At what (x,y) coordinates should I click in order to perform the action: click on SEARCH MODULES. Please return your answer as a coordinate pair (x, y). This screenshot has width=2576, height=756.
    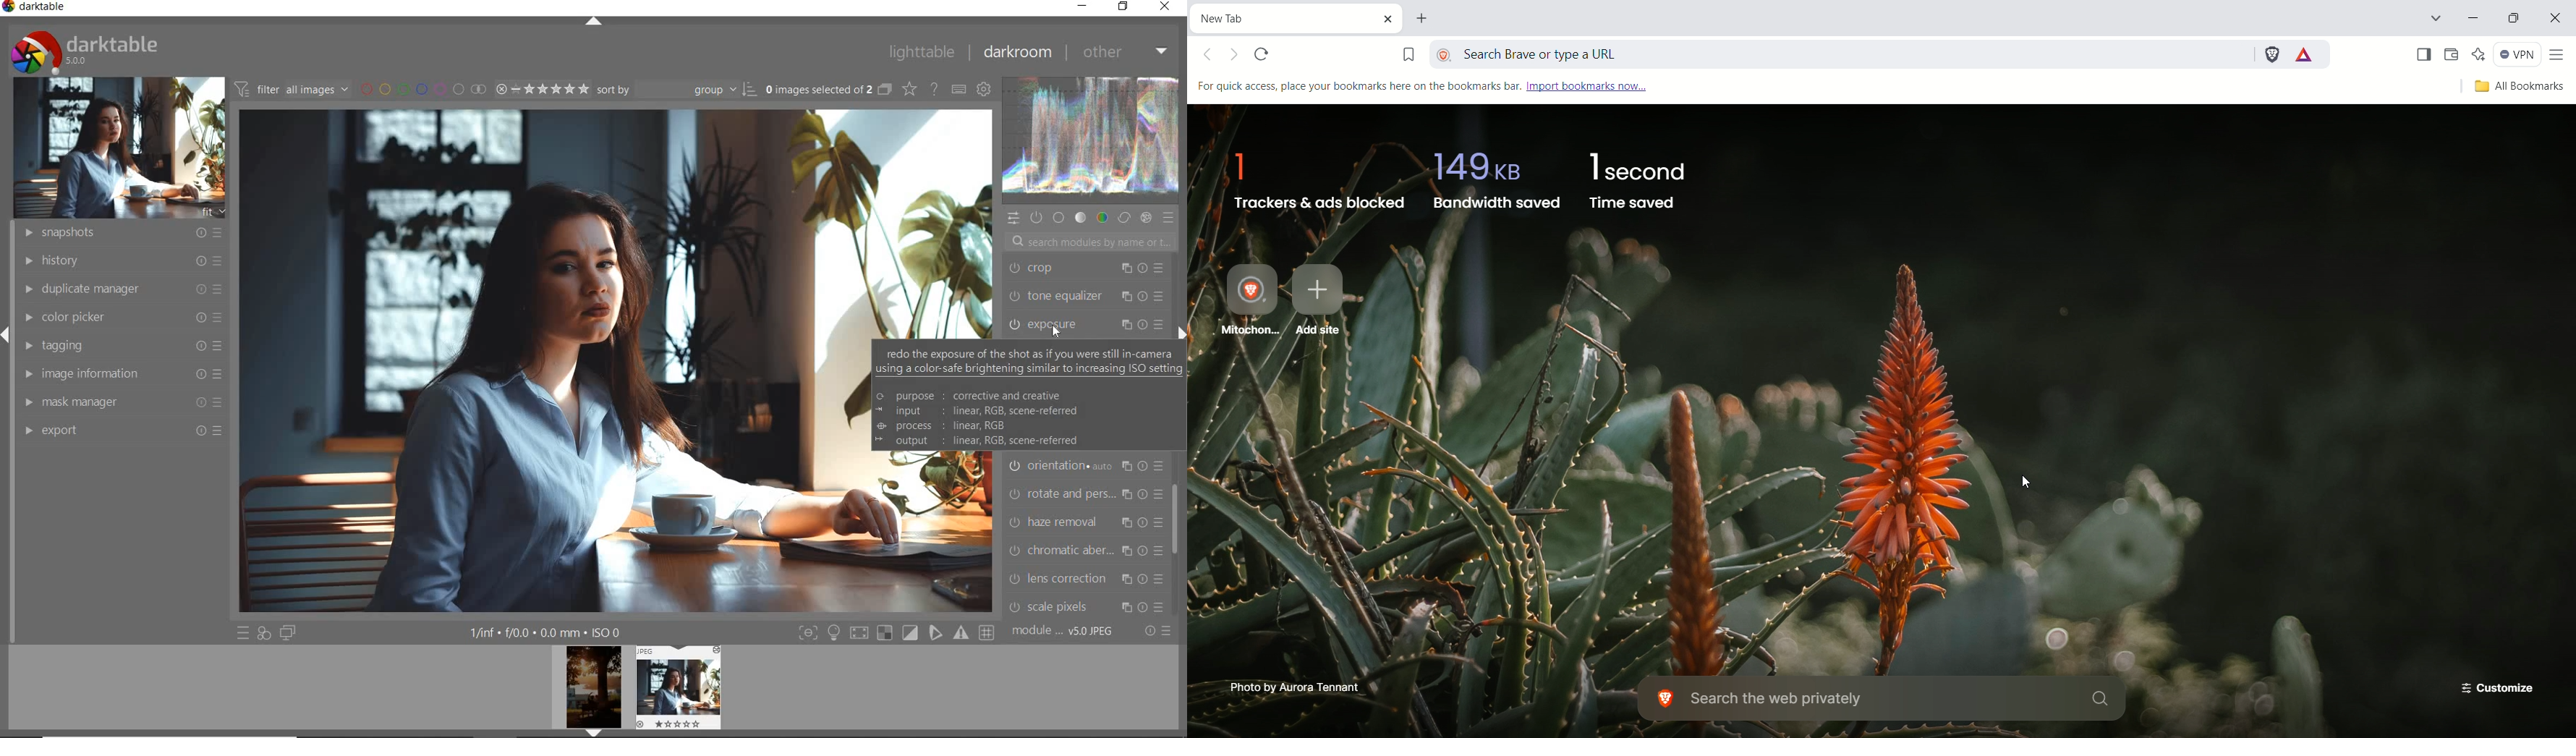
    Looking at the image, I should click on (1091, 242).